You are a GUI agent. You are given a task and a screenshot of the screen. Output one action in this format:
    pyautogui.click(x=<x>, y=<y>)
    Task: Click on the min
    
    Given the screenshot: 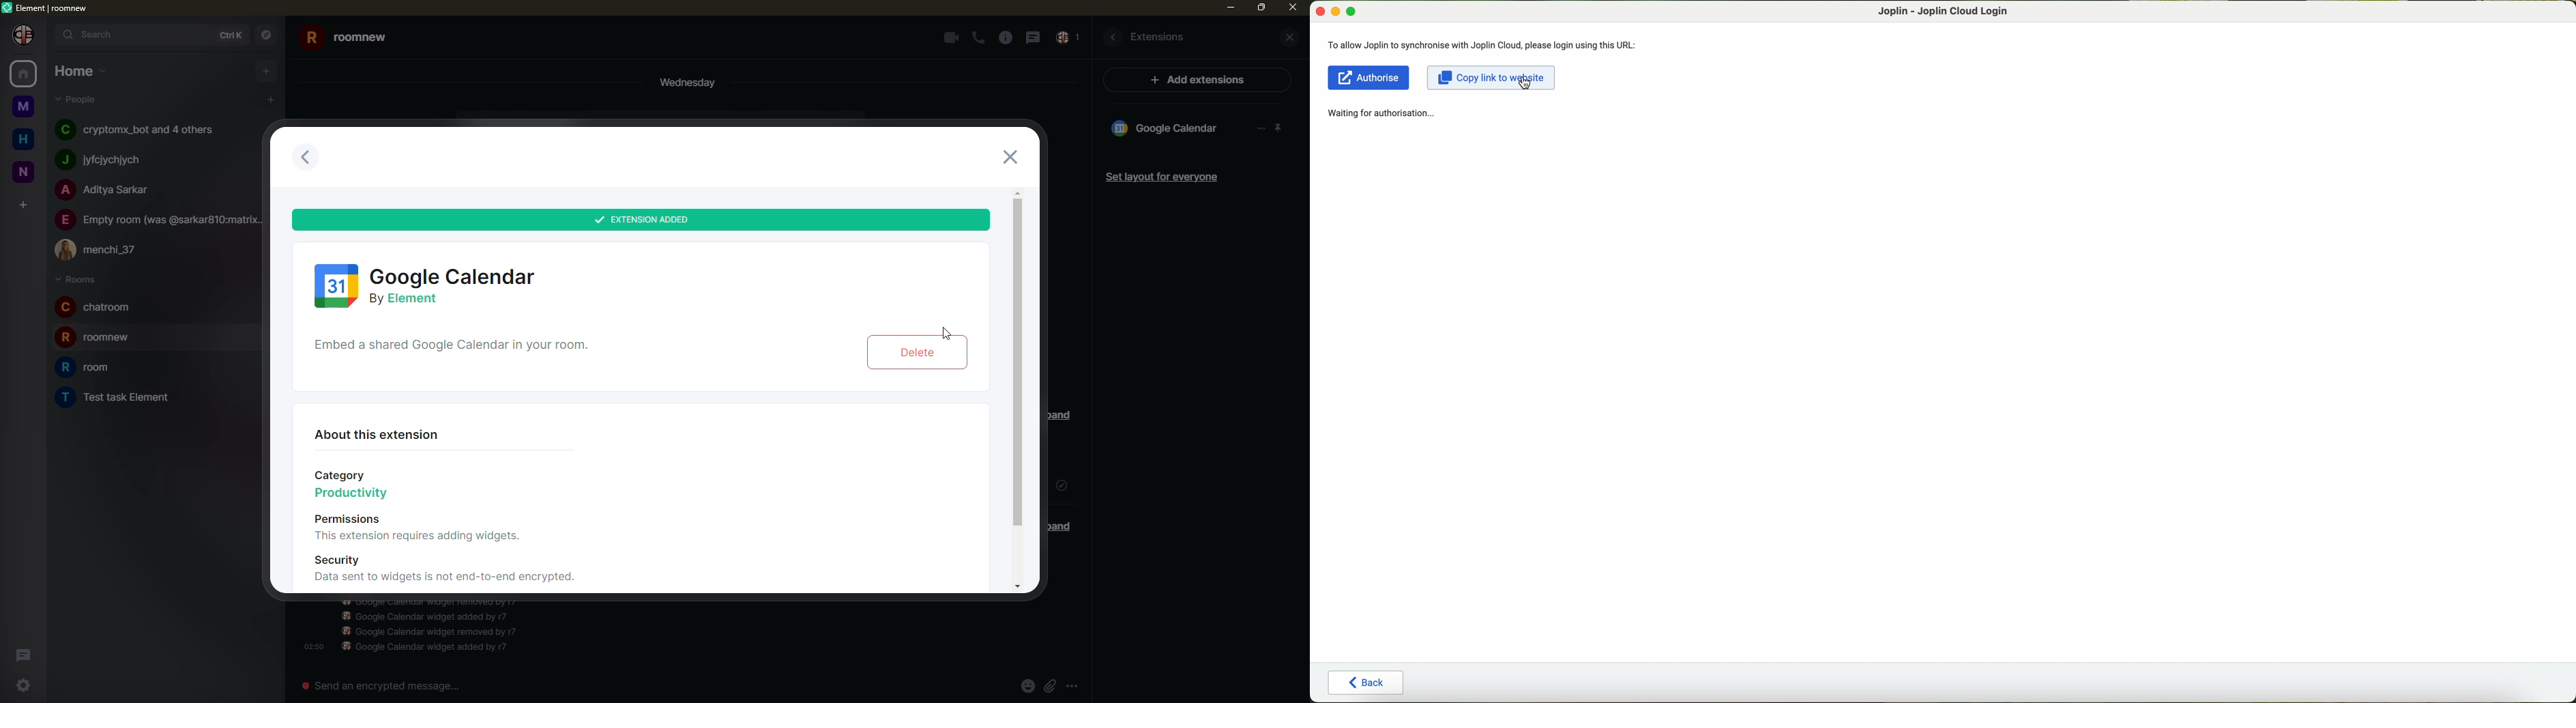 What is the action you would take?
    pyautogui.click(x=1226, y=8)
    